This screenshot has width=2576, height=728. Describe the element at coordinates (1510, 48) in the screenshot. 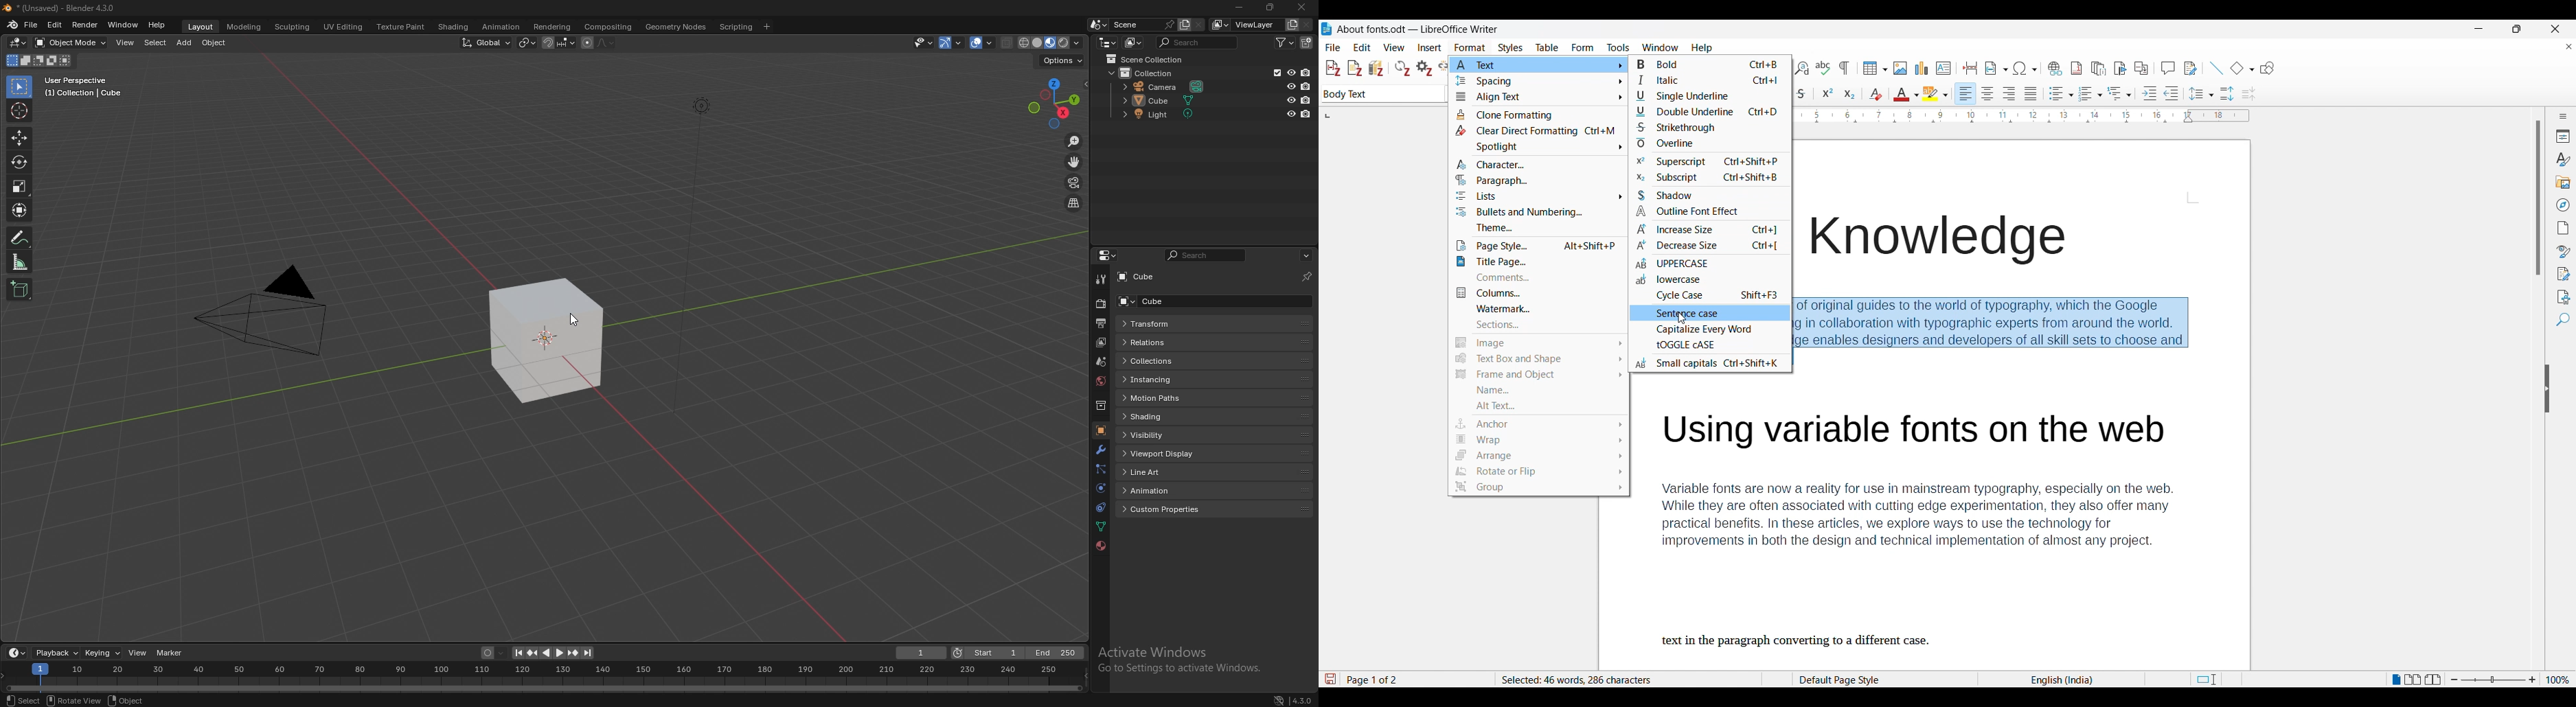

I see `Styles menu` at that location.